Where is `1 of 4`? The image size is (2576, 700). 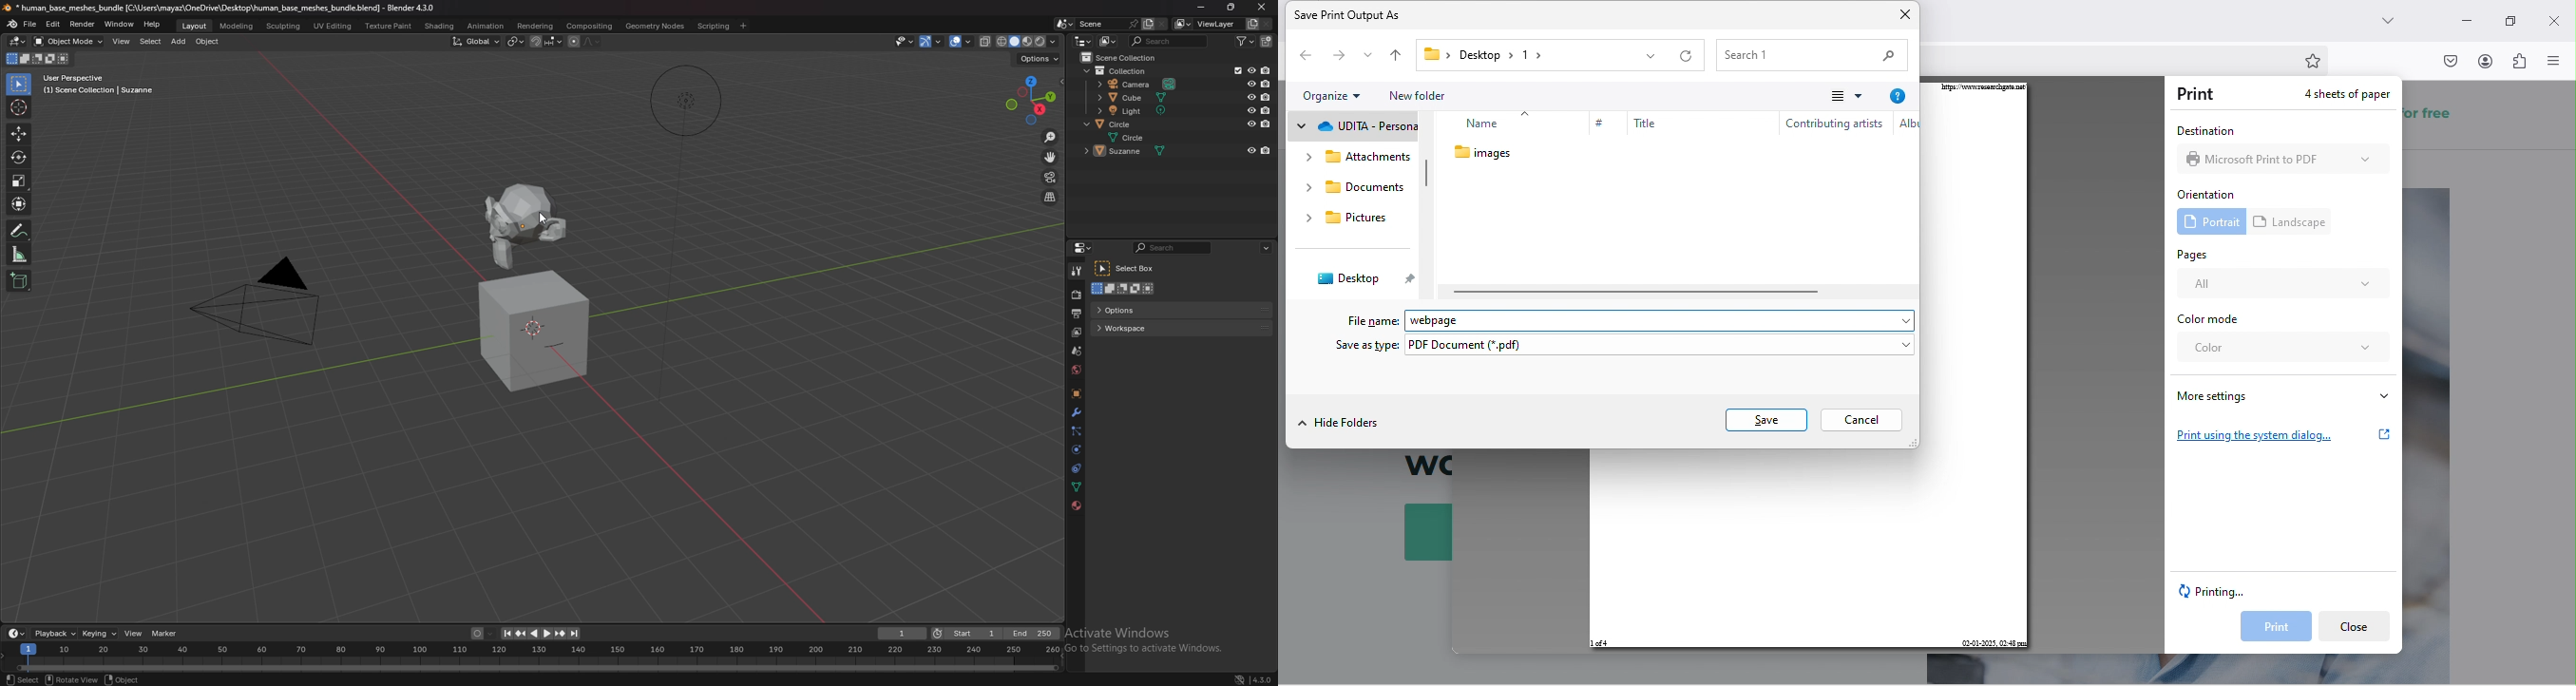
1 of 4 is located at coordinates (1600, 644).